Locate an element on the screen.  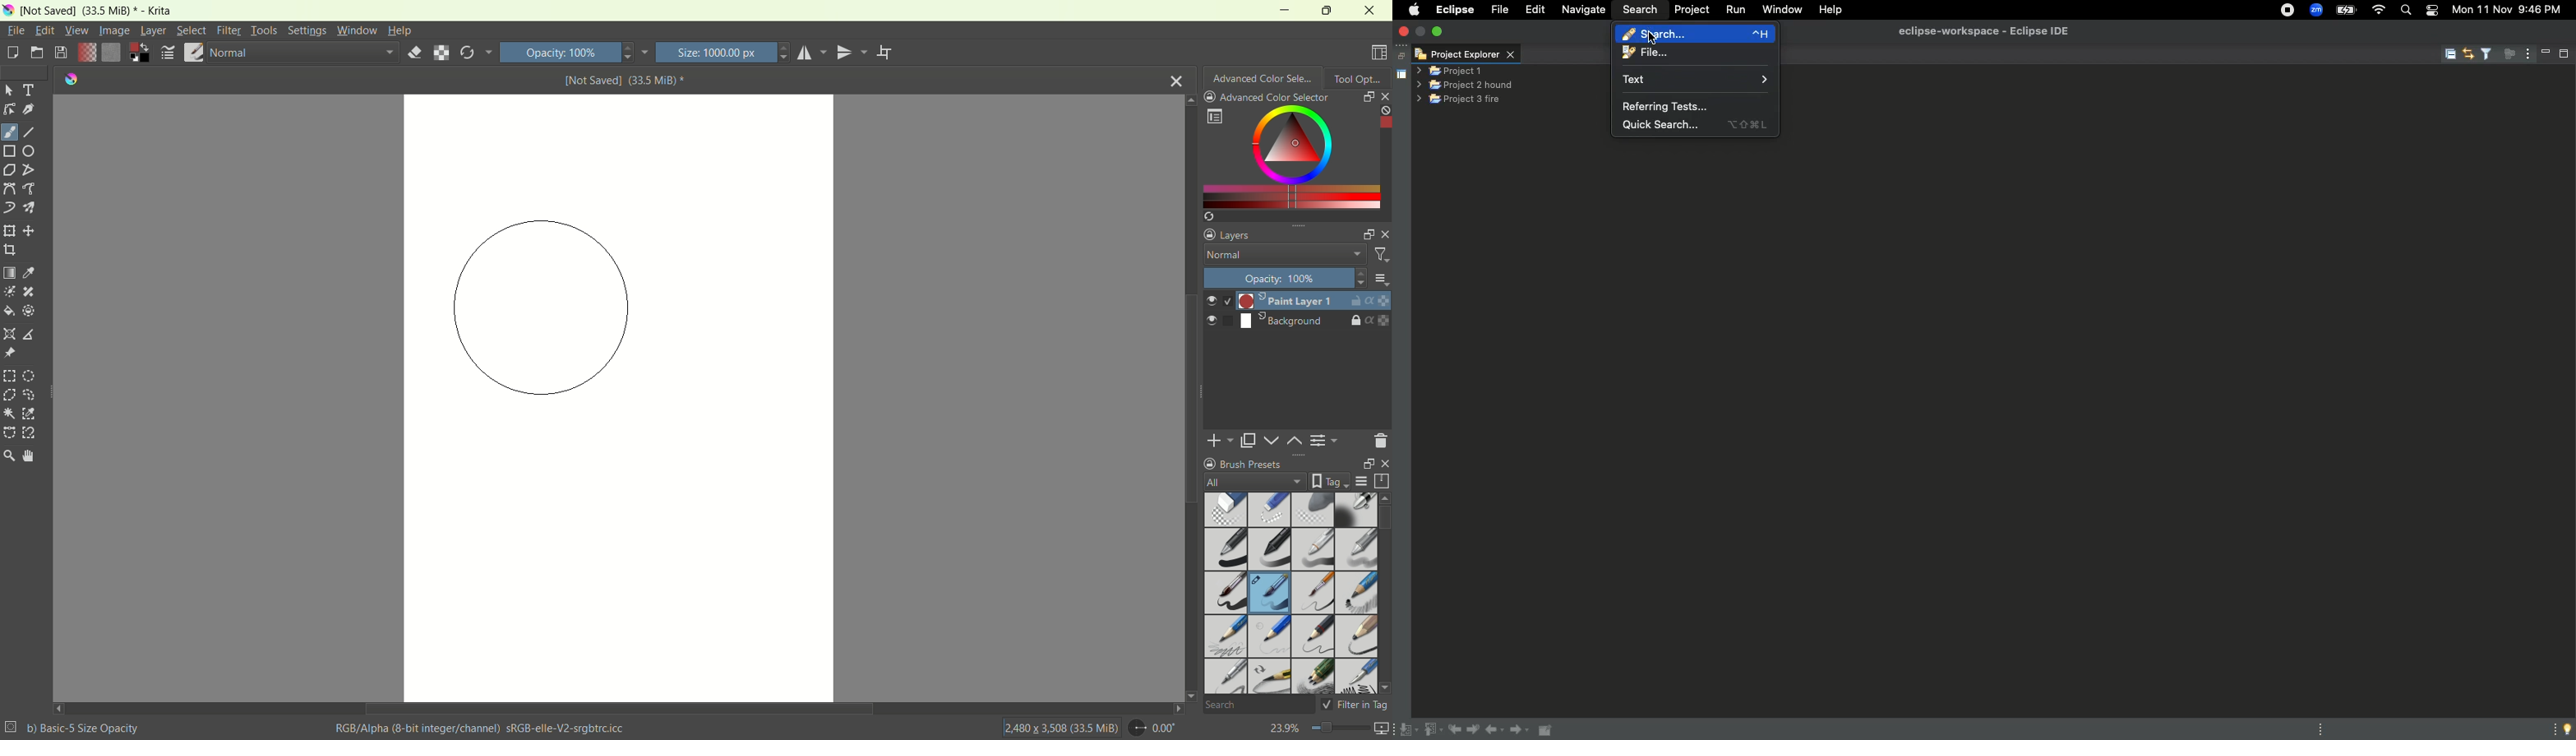
freehand path is located at coordinates (31, 189).